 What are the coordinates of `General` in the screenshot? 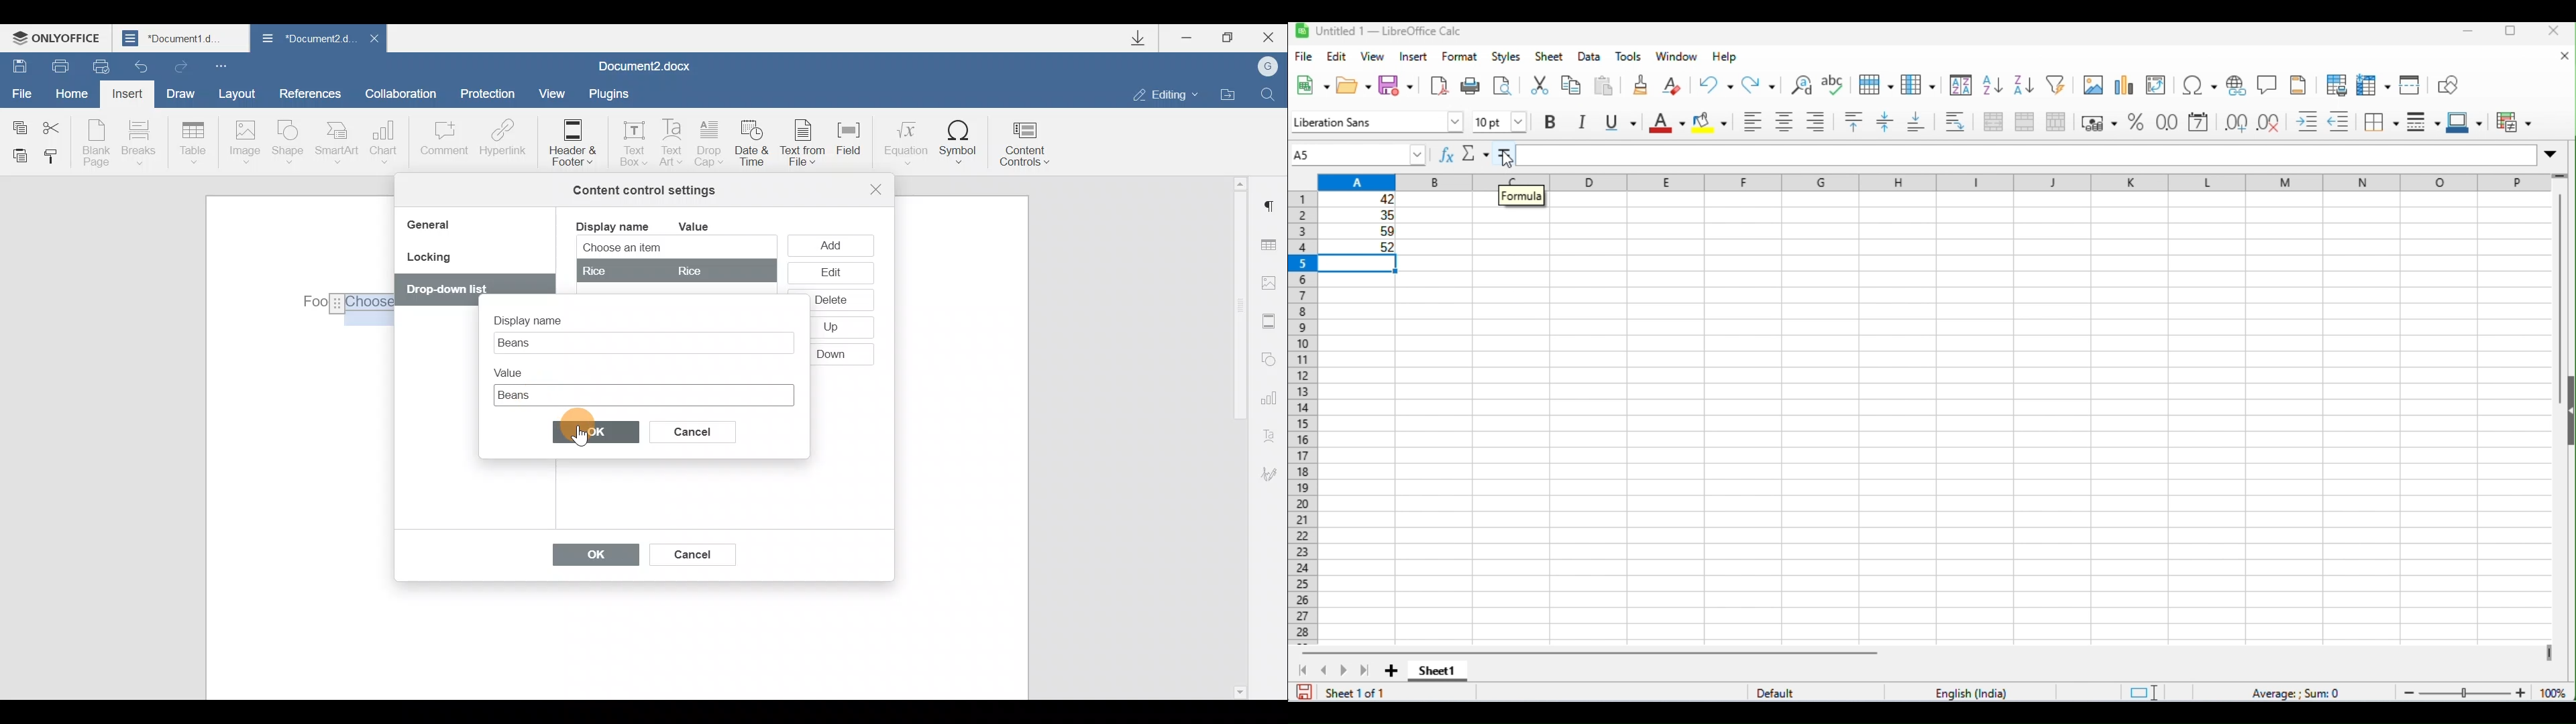 It's located at (433, 227).